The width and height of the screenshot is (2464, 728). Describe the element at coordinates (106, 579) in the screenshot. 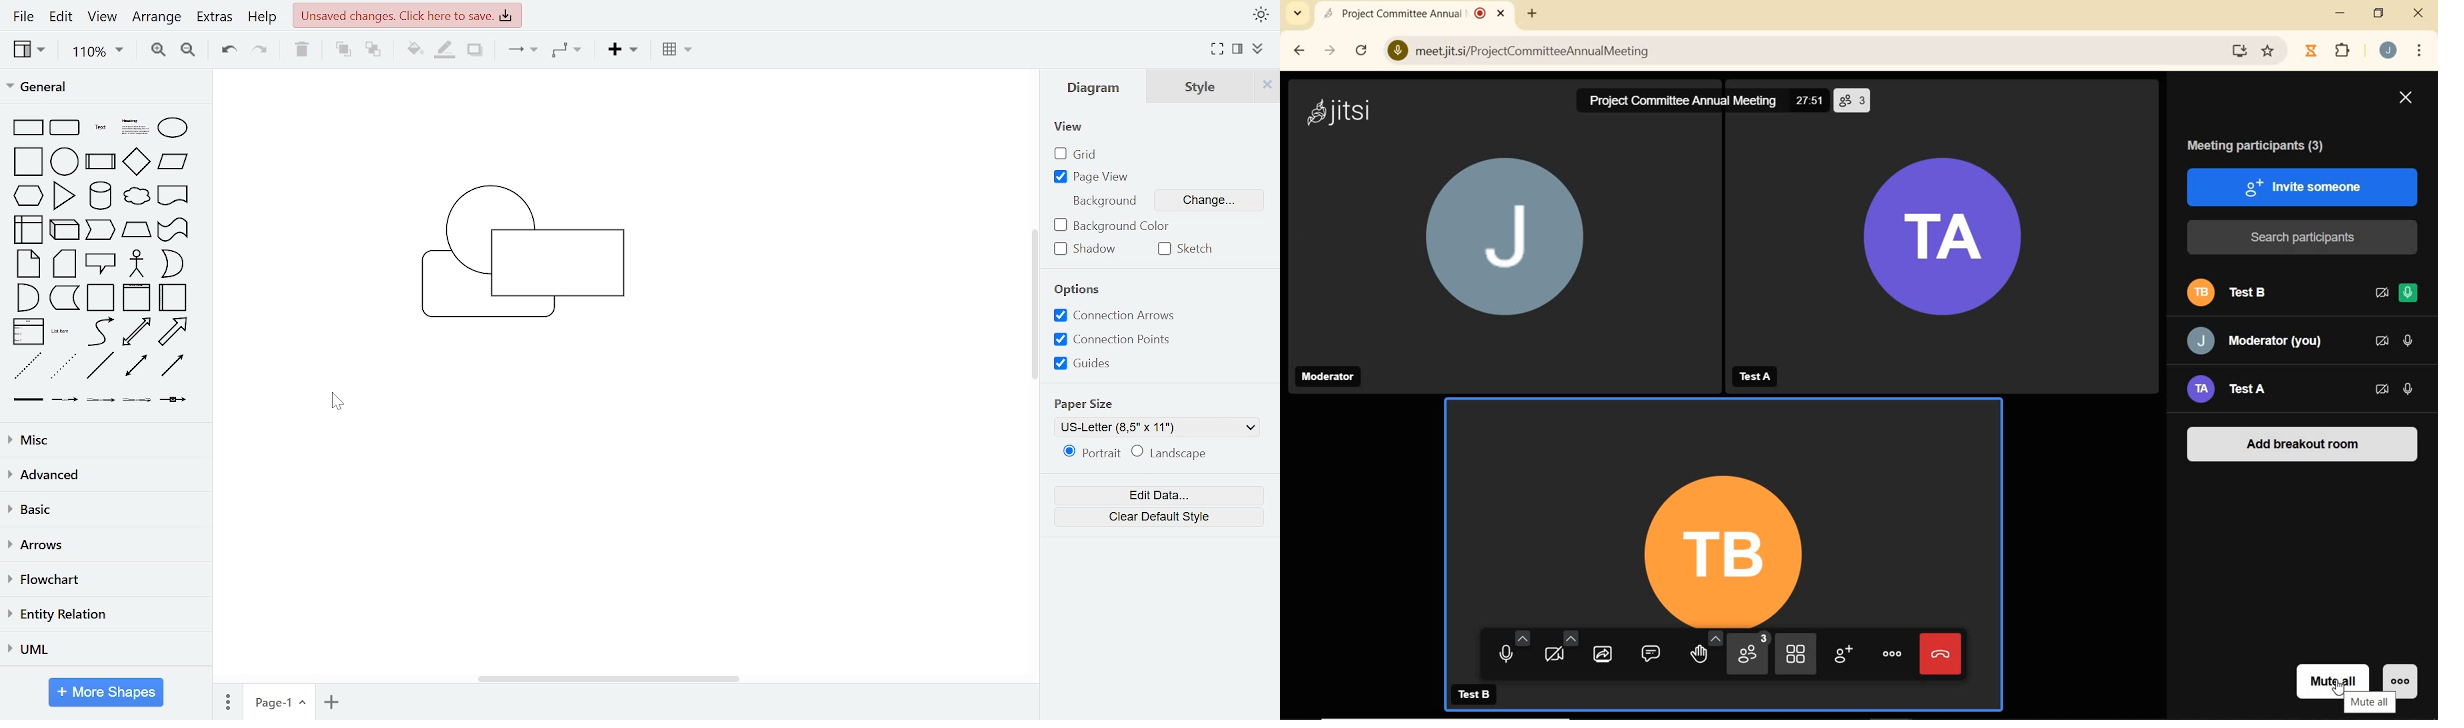

I see `flowchart` at that location.